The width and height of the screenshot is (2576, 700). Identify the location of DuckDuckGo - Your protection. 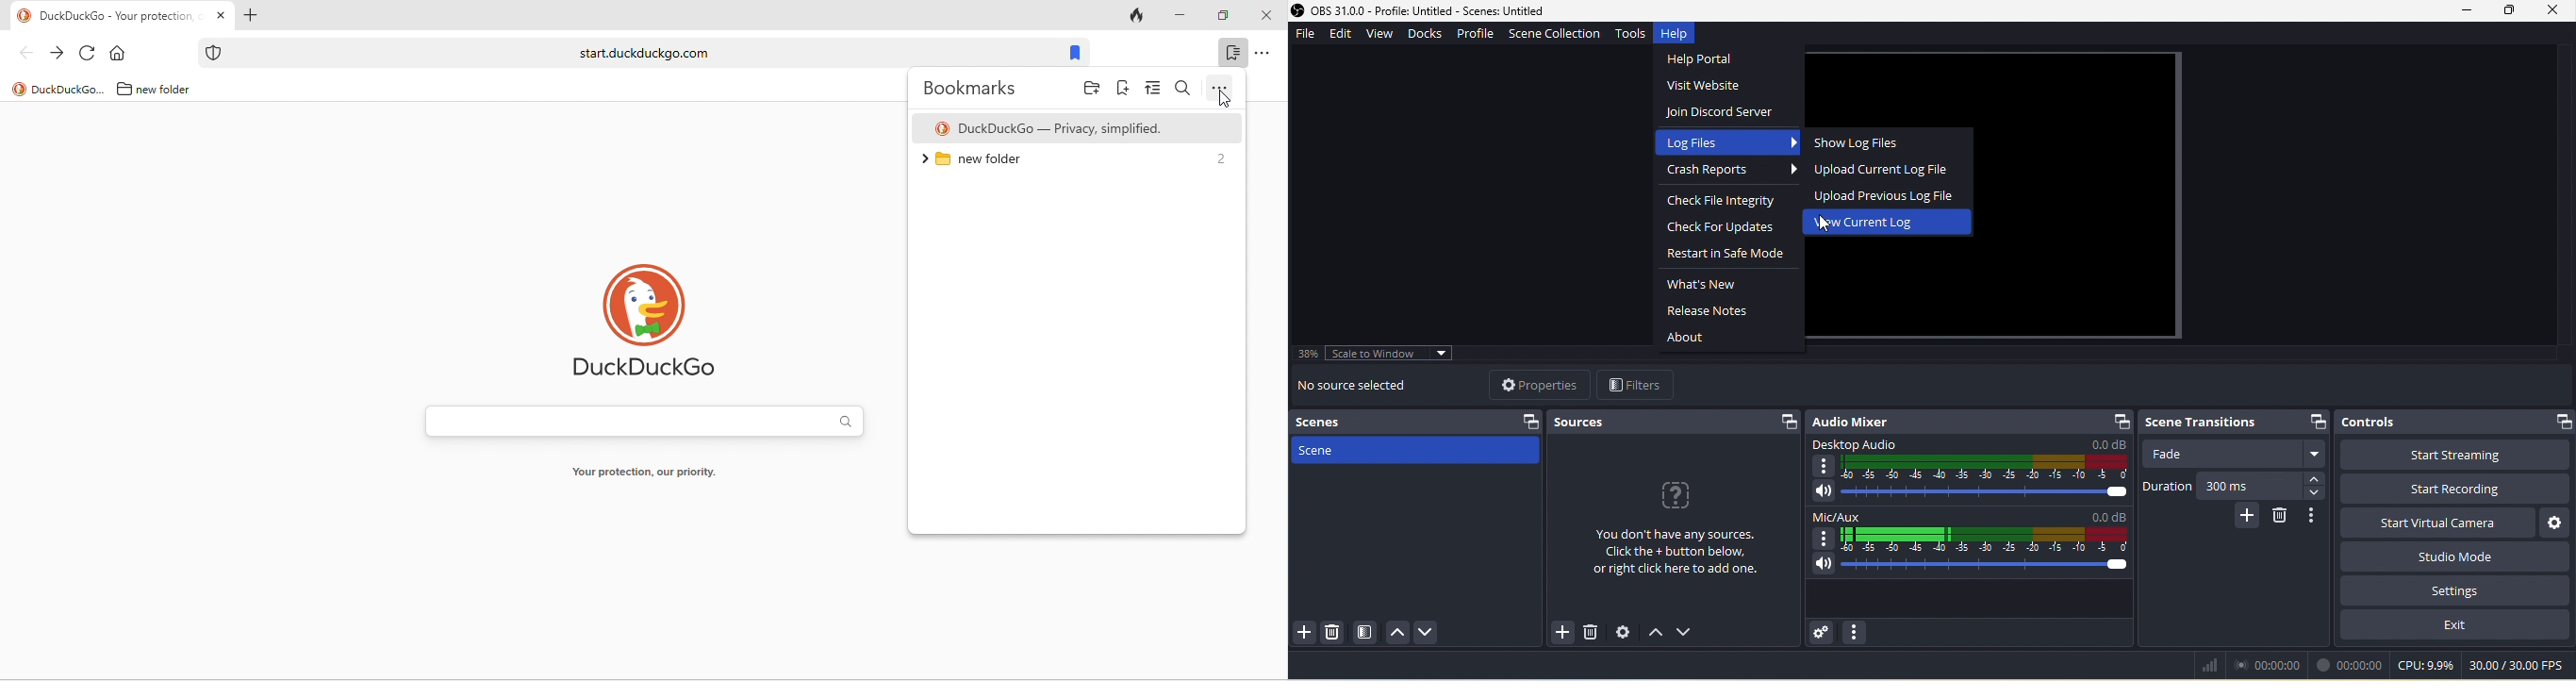
(121, 17).